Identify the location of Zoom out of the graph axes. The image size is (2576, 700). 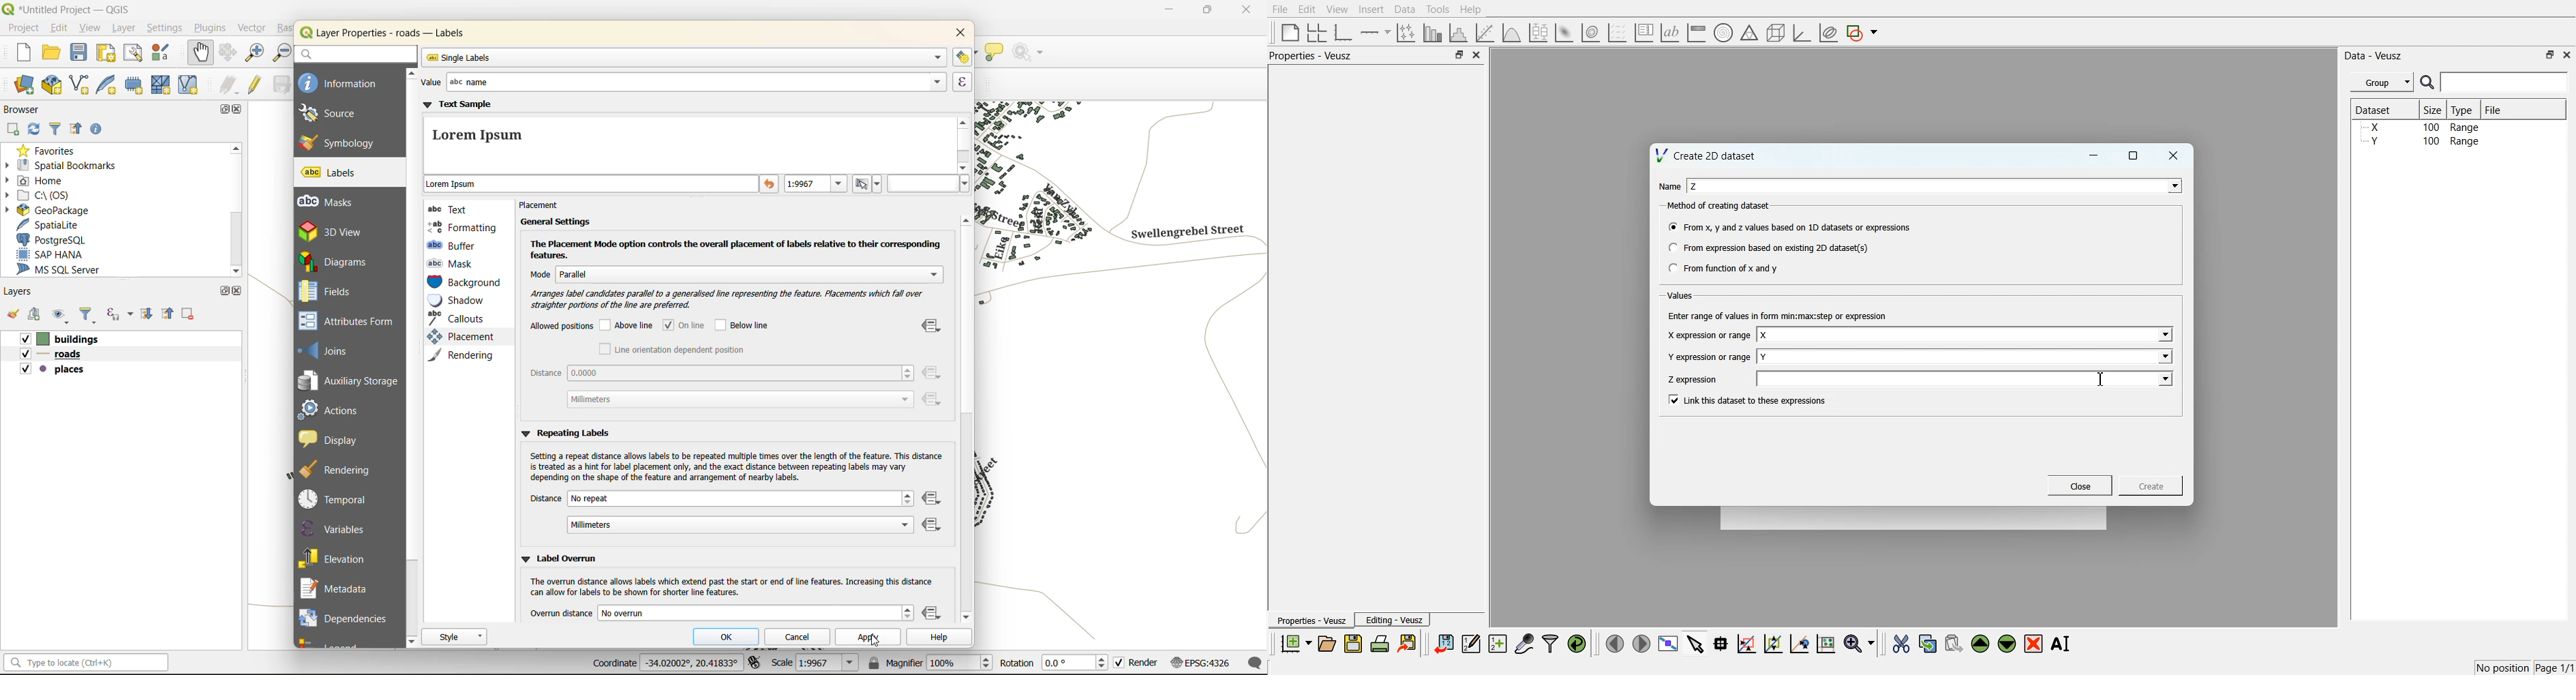
(1773, 643).